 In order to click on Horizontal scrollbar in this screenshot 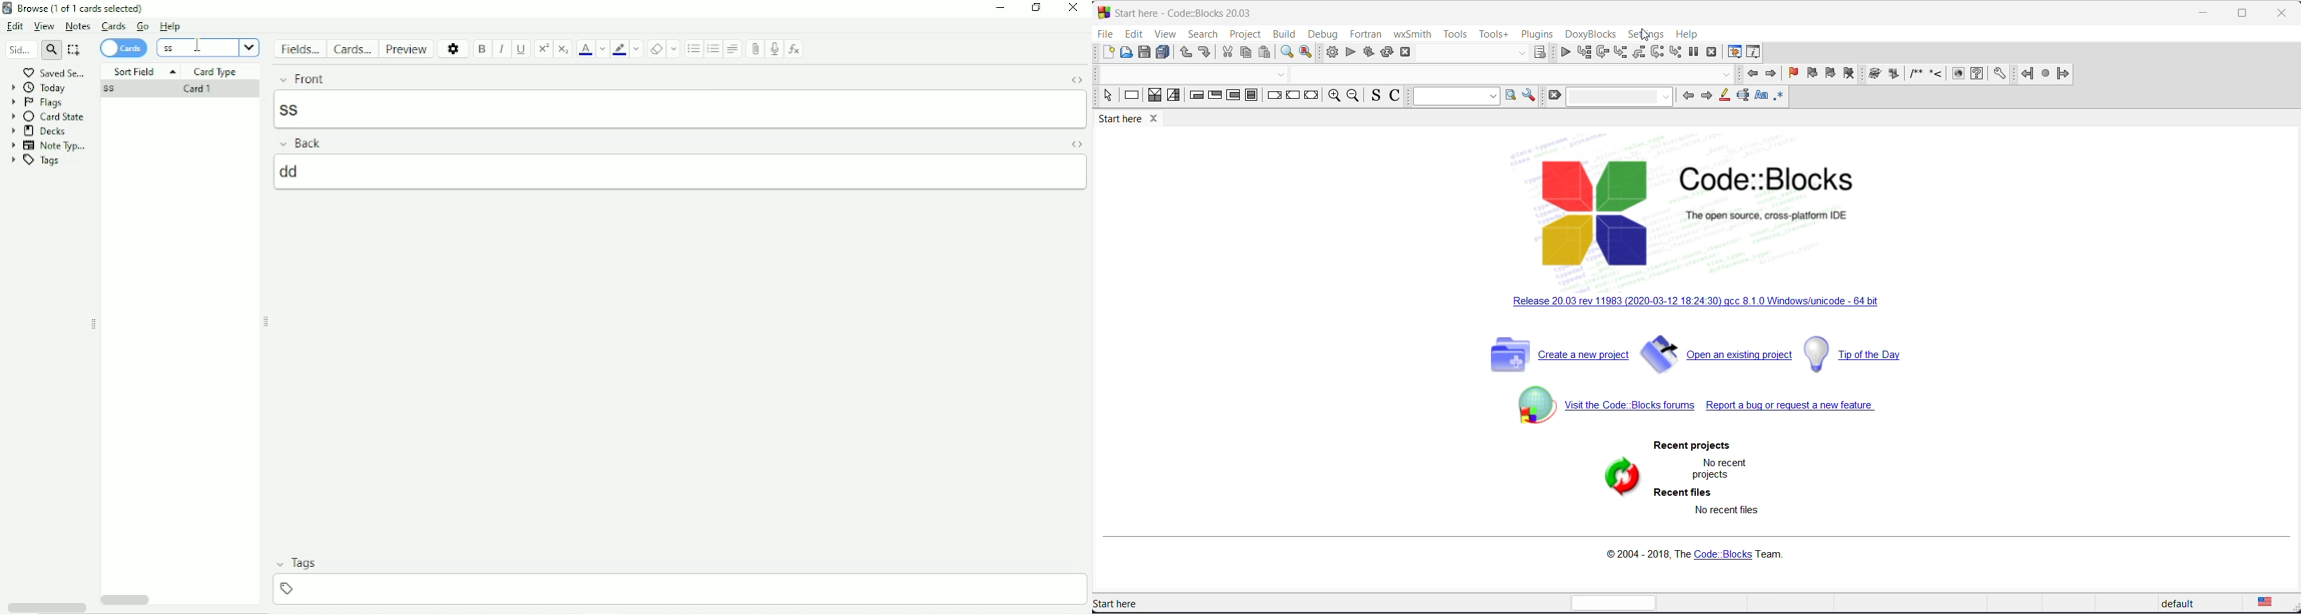, I will do `click(128, 598)`.